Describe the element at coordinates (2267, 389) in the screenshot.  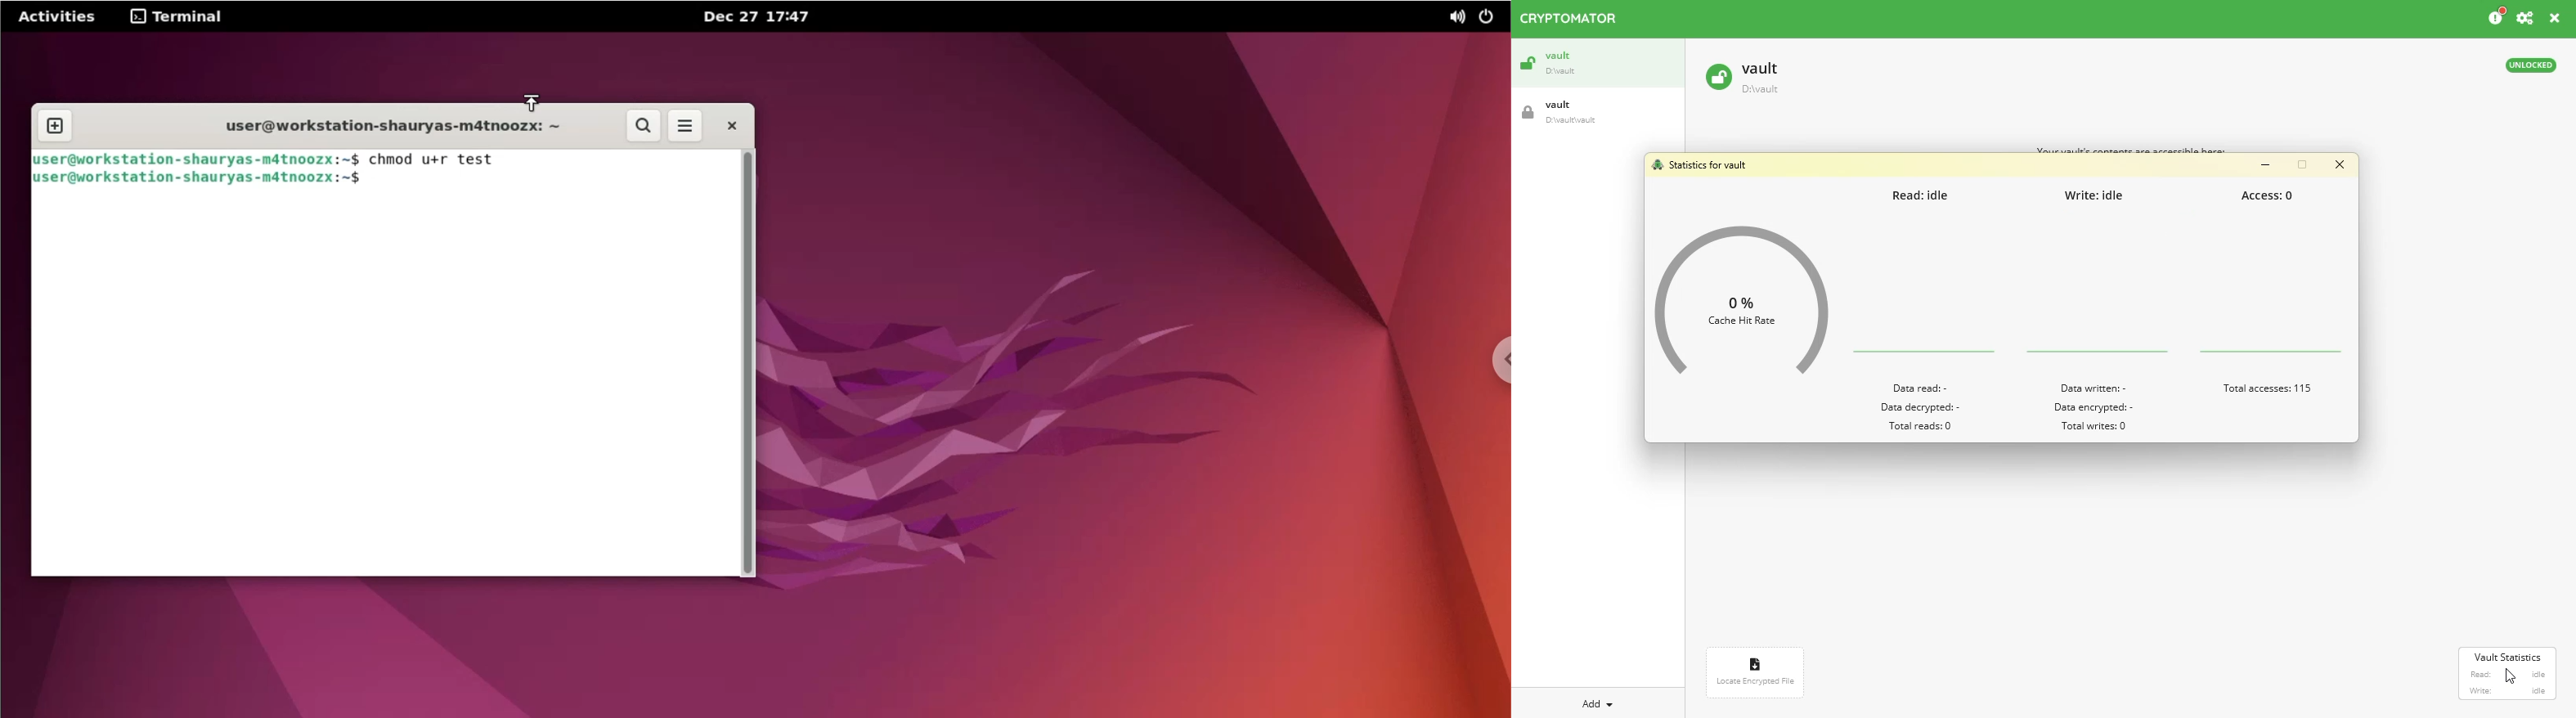
I see `total access` at that location.